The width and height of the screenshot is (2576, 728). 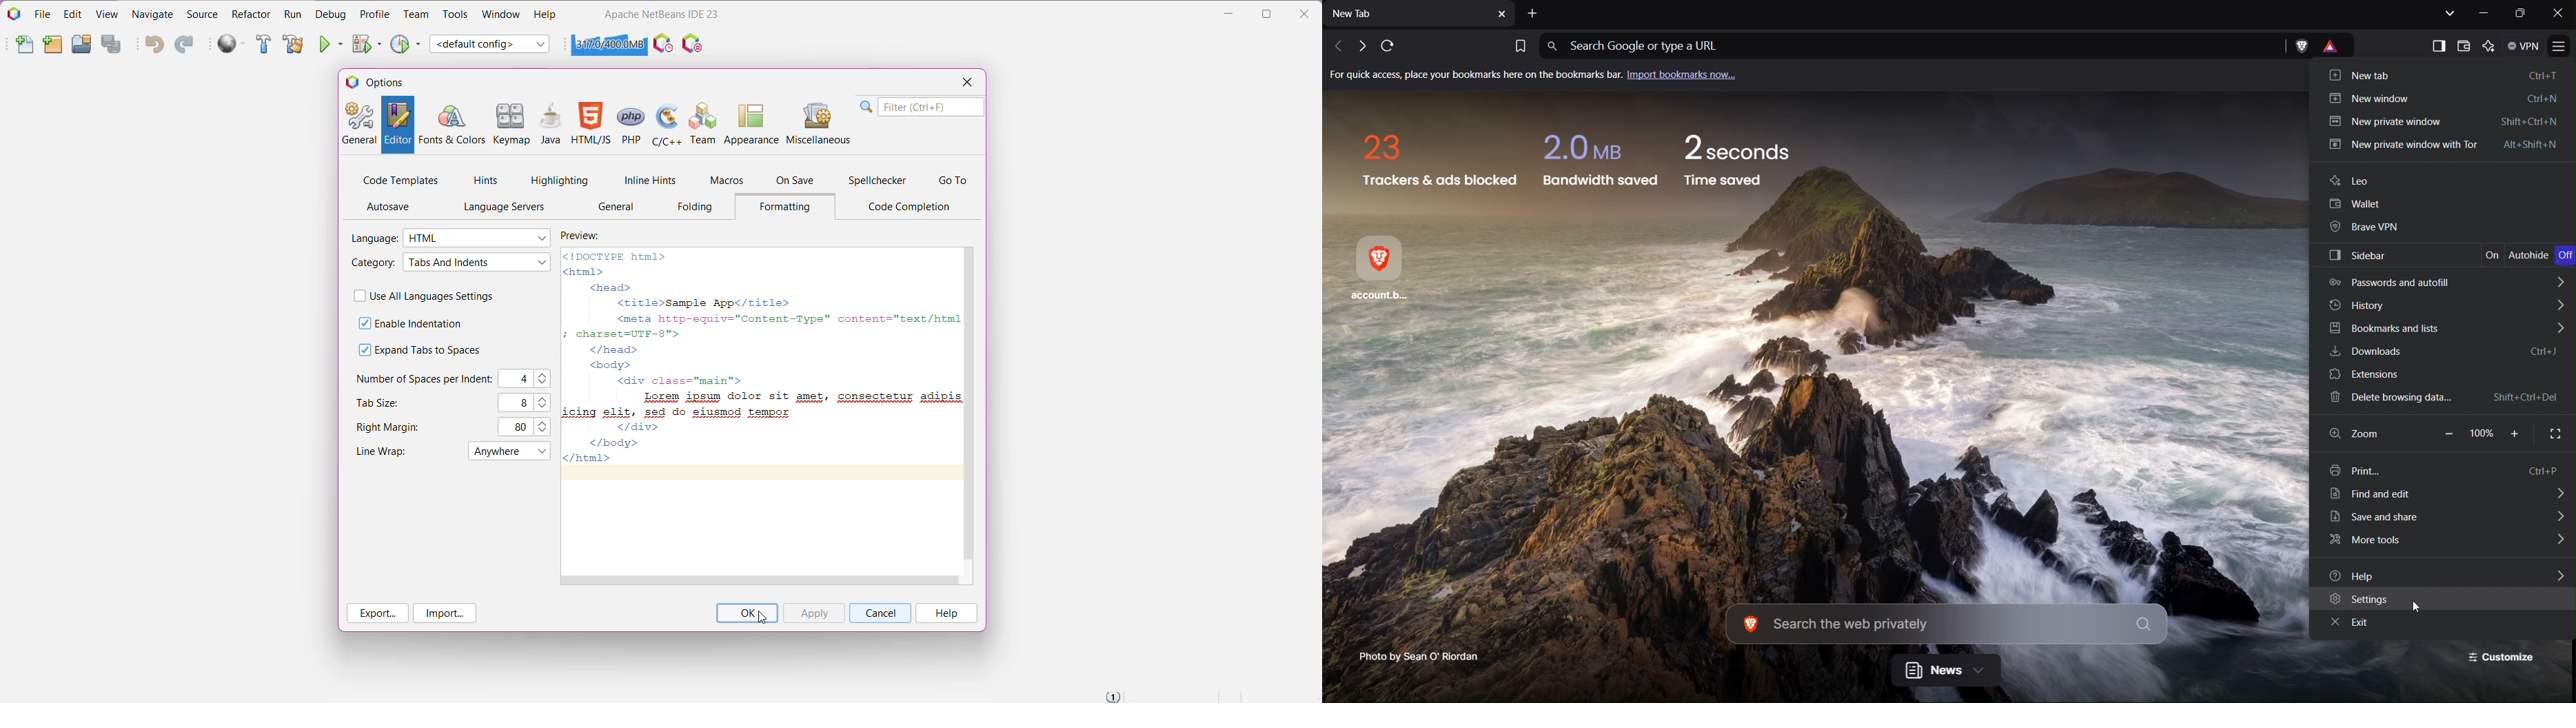 What do you see at coordinates (630, 124) in the screenshot?
I see `PHP` at bounding box center [630, 124].